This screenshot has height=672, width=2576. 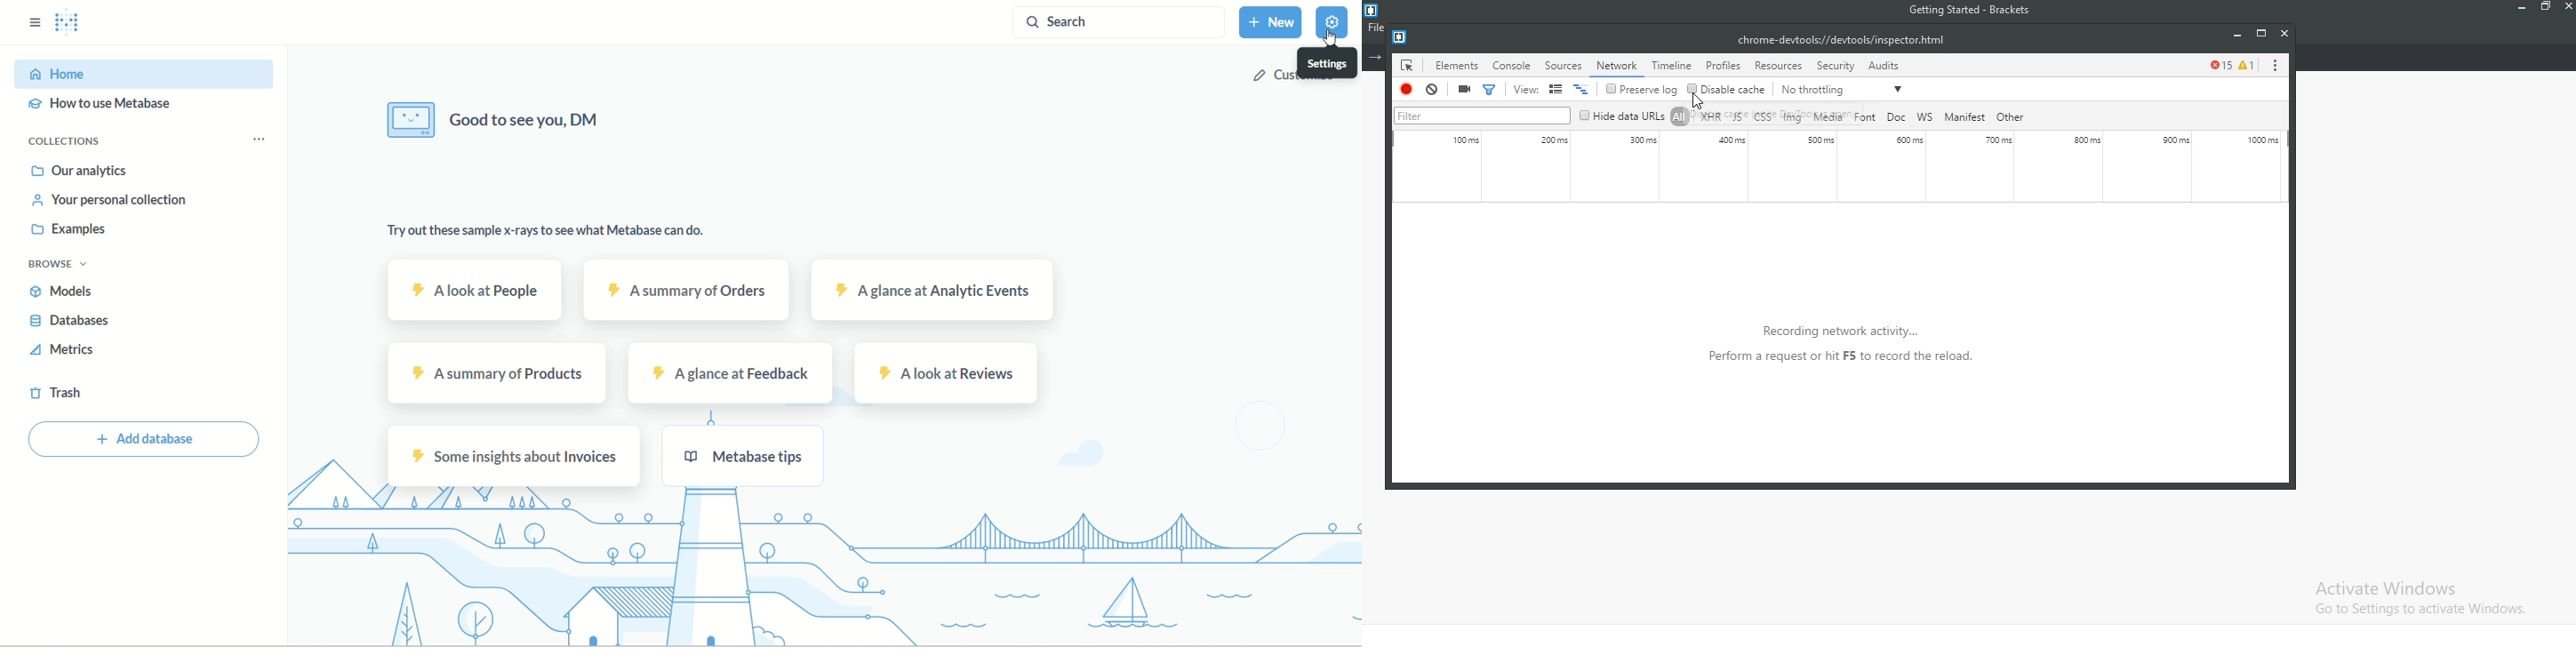 I want to click on error tracker, so click(x=2231, y=64).